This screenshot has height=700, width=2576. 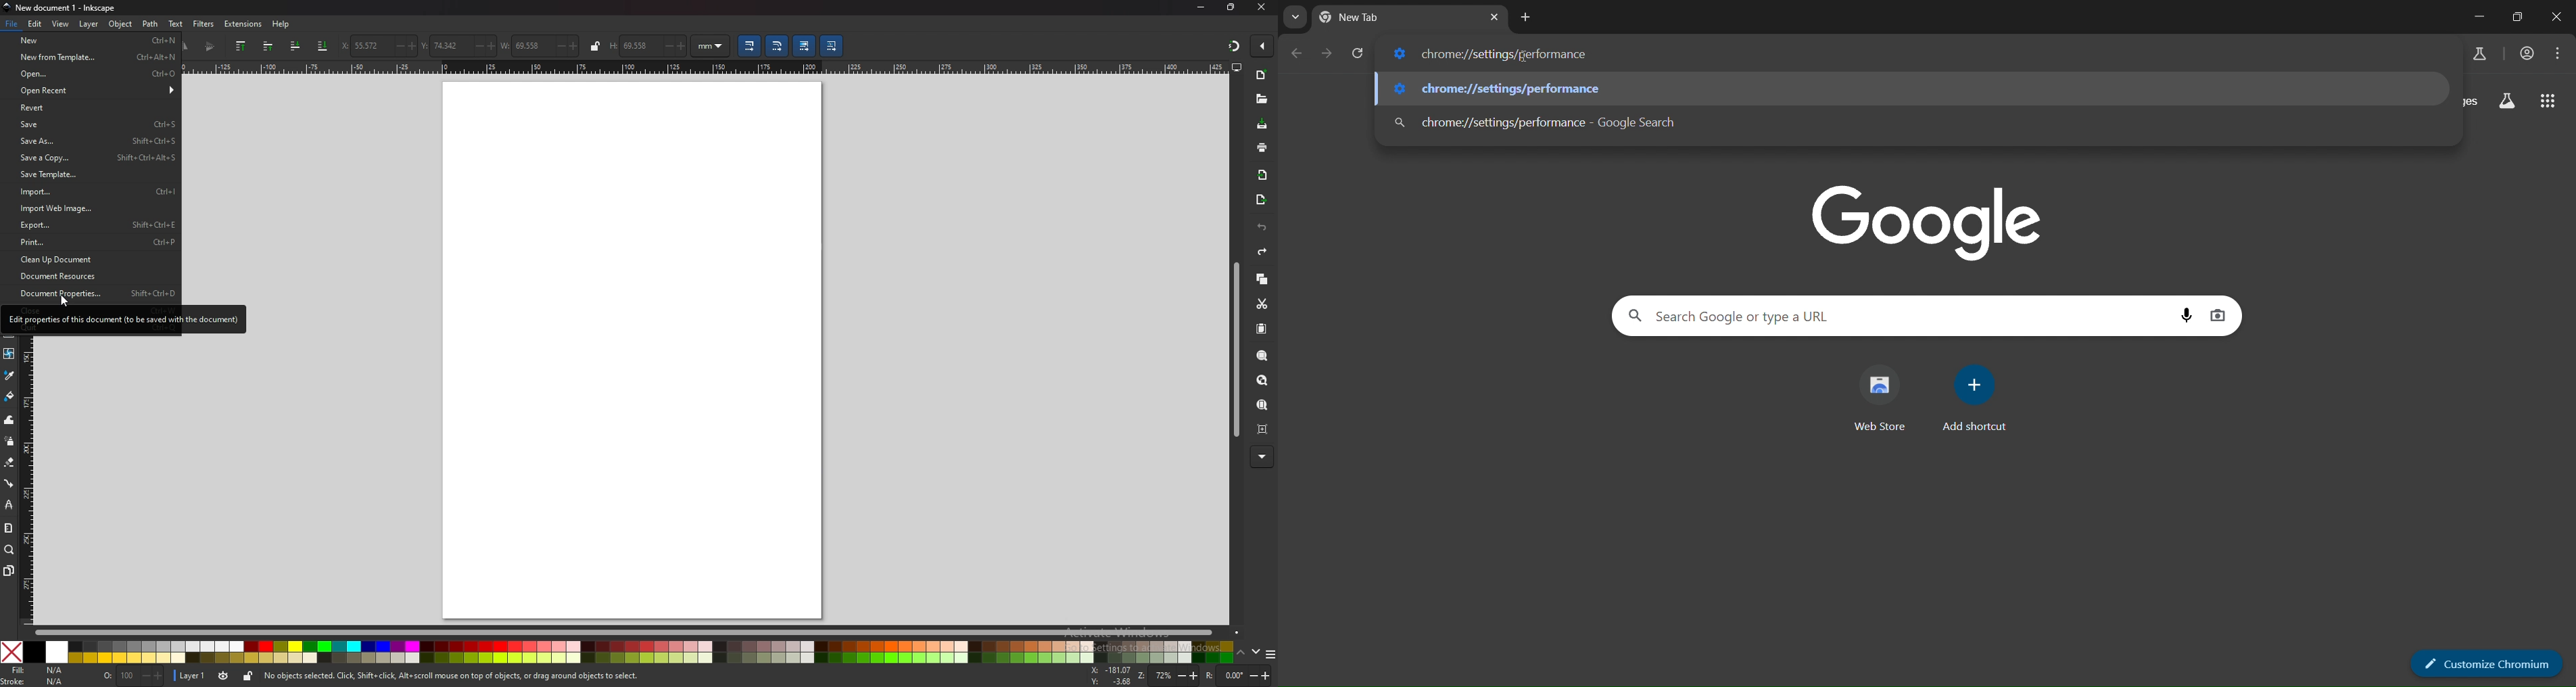 What do you see at coordinates (93, 193) in the screenshot?
I see `import` at bounding box center [93, 193].